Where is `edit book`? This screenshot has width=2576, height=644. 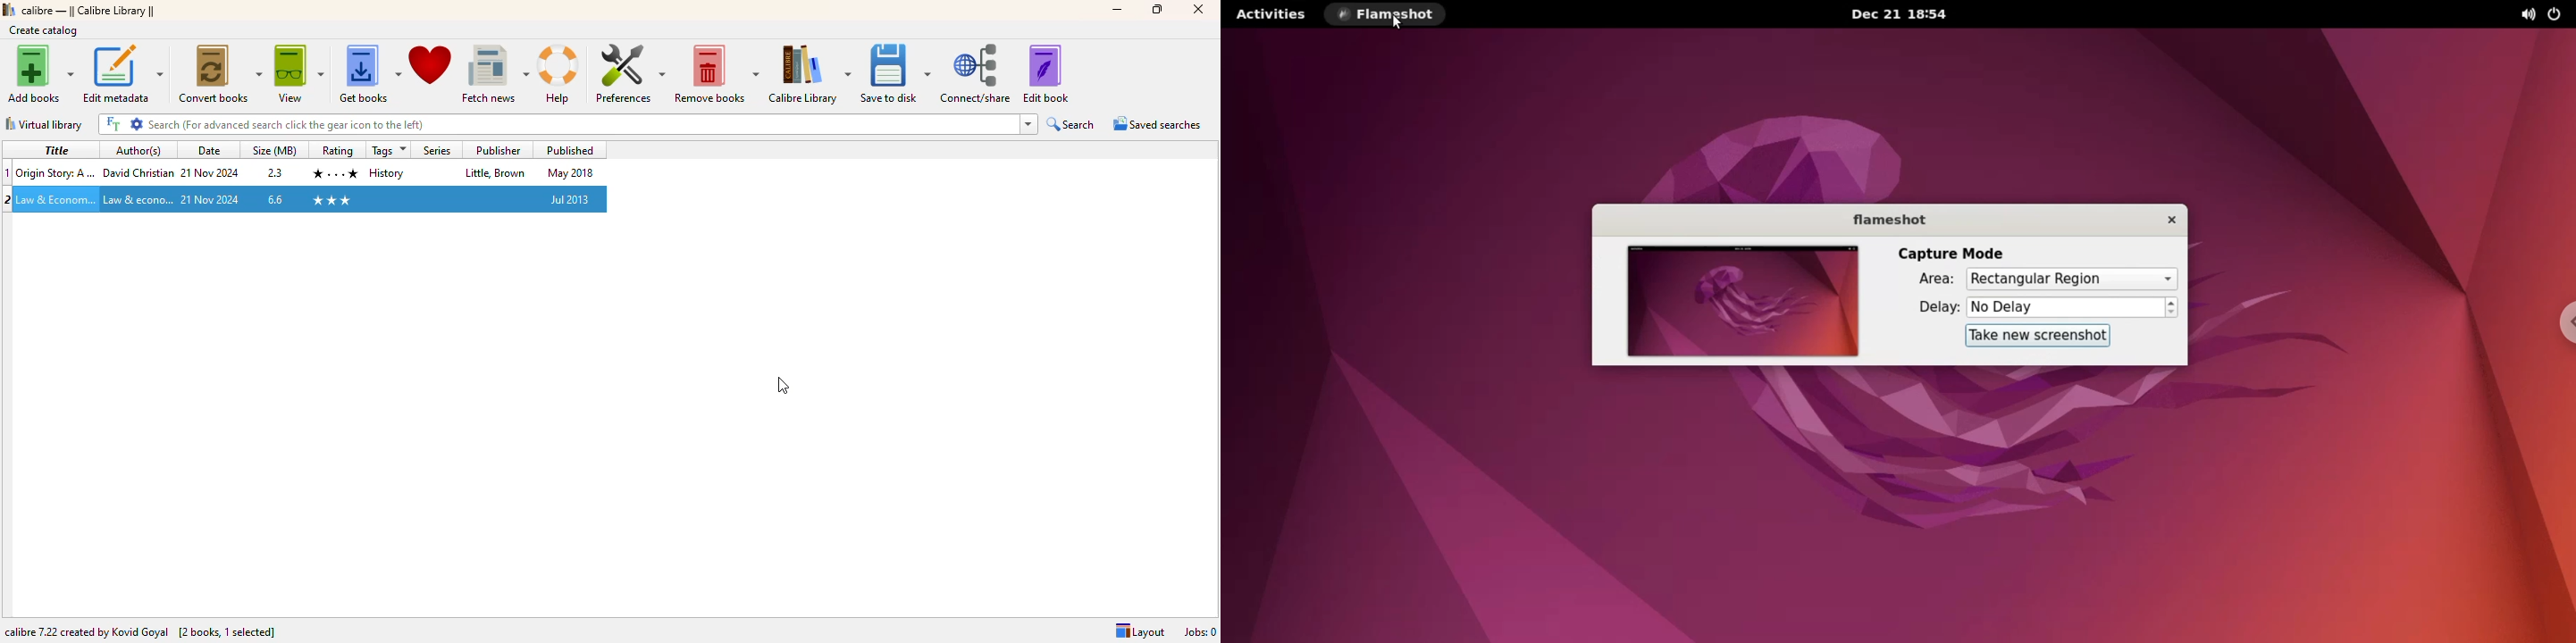
edit book is located at coordinates (1045, 73).